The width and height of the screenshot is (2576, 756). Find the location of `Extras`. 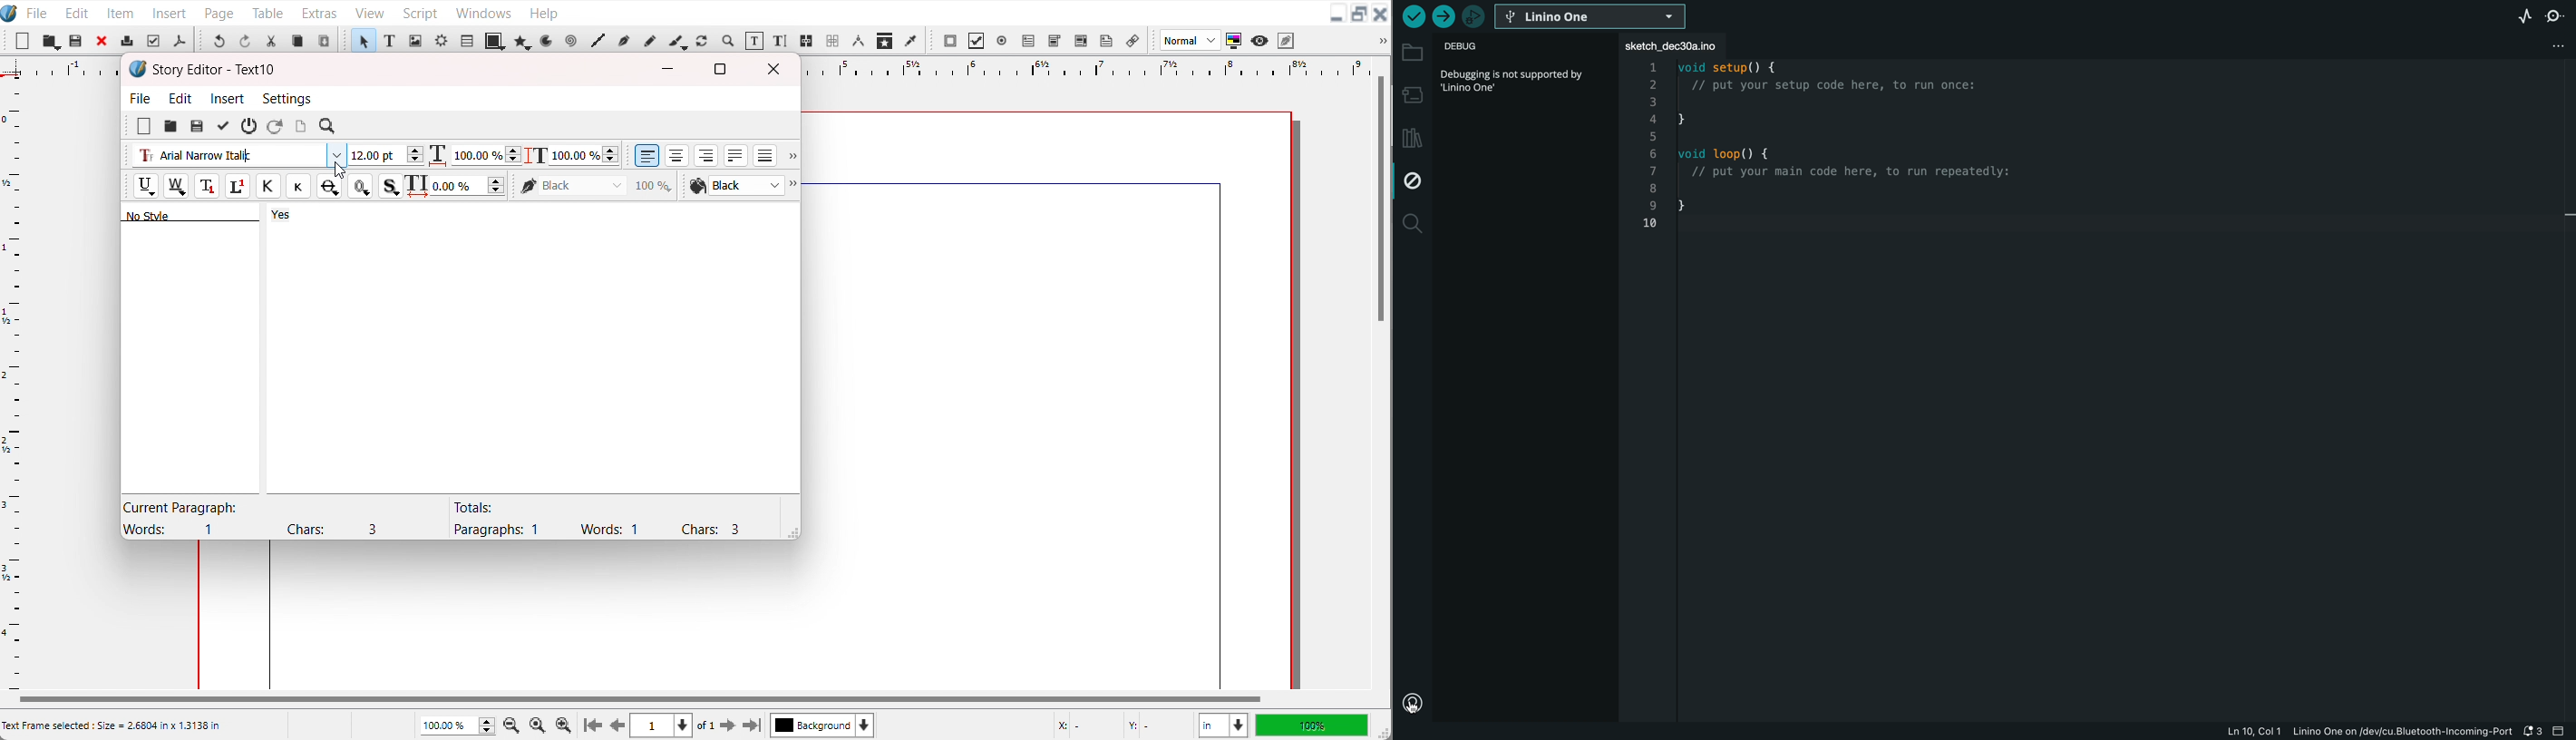

Extras is located at coordinates (319, 11).